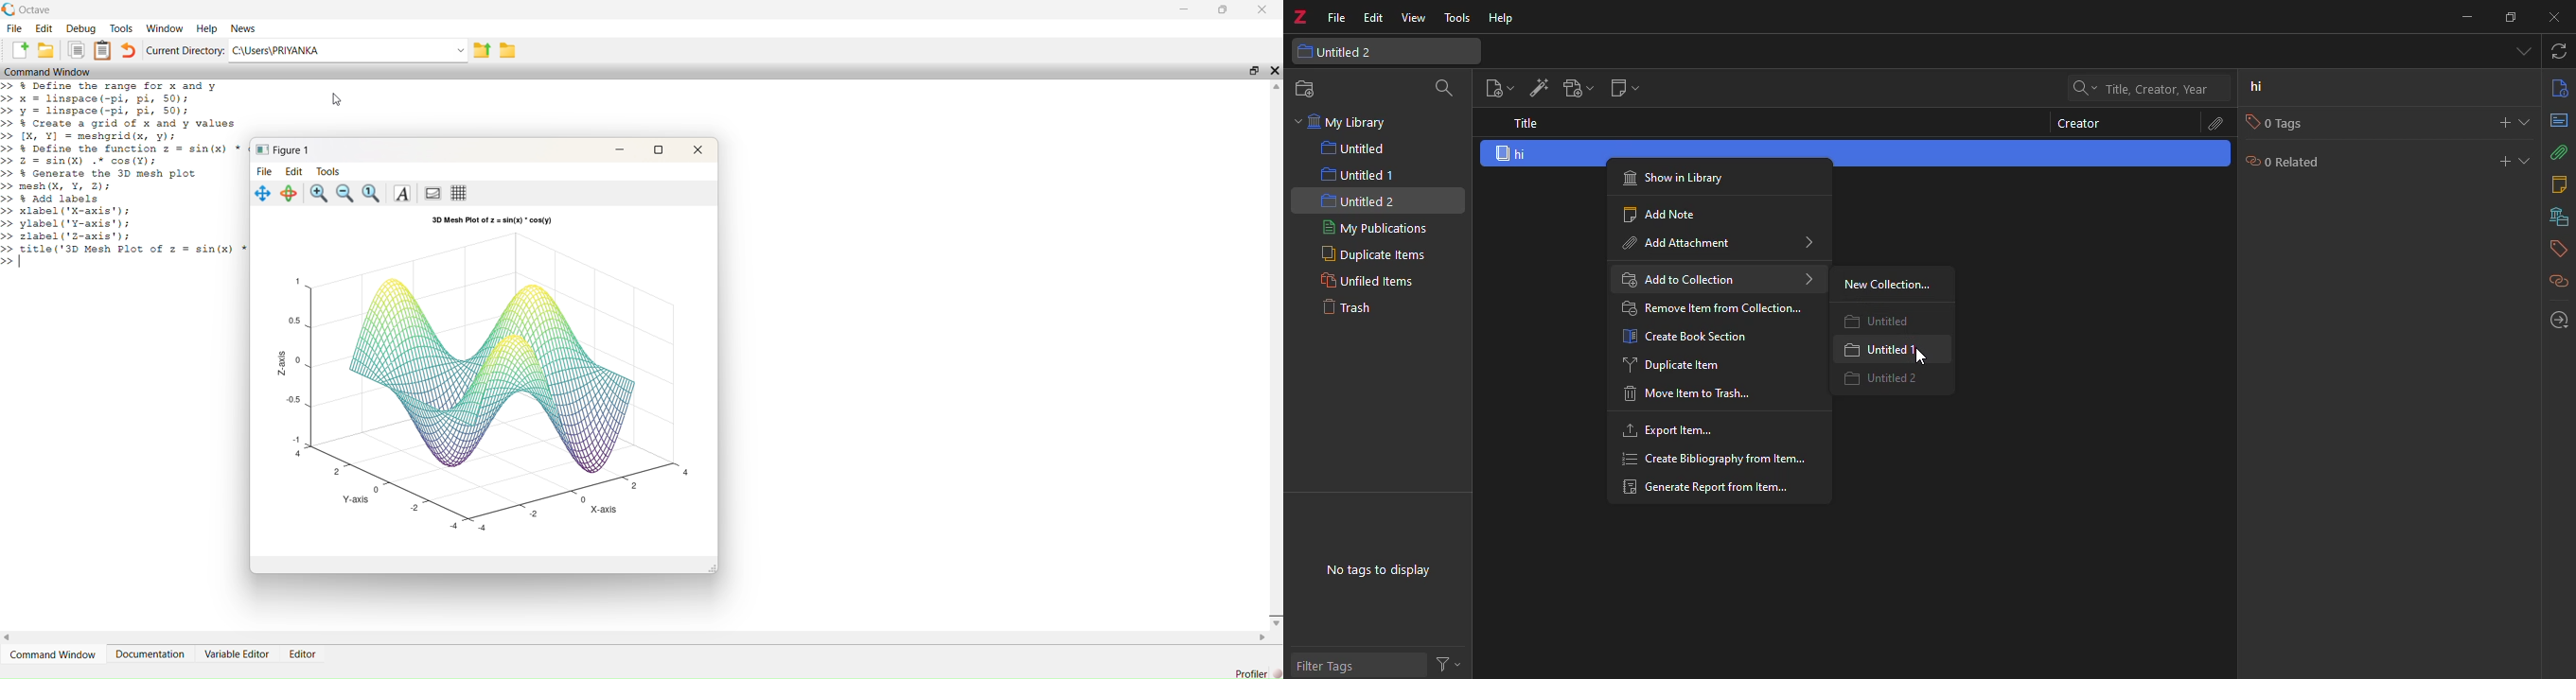  What do you see at coordinates (82, 29) in the screenshot?
I see `Debug` at bounding box center [82, 29].